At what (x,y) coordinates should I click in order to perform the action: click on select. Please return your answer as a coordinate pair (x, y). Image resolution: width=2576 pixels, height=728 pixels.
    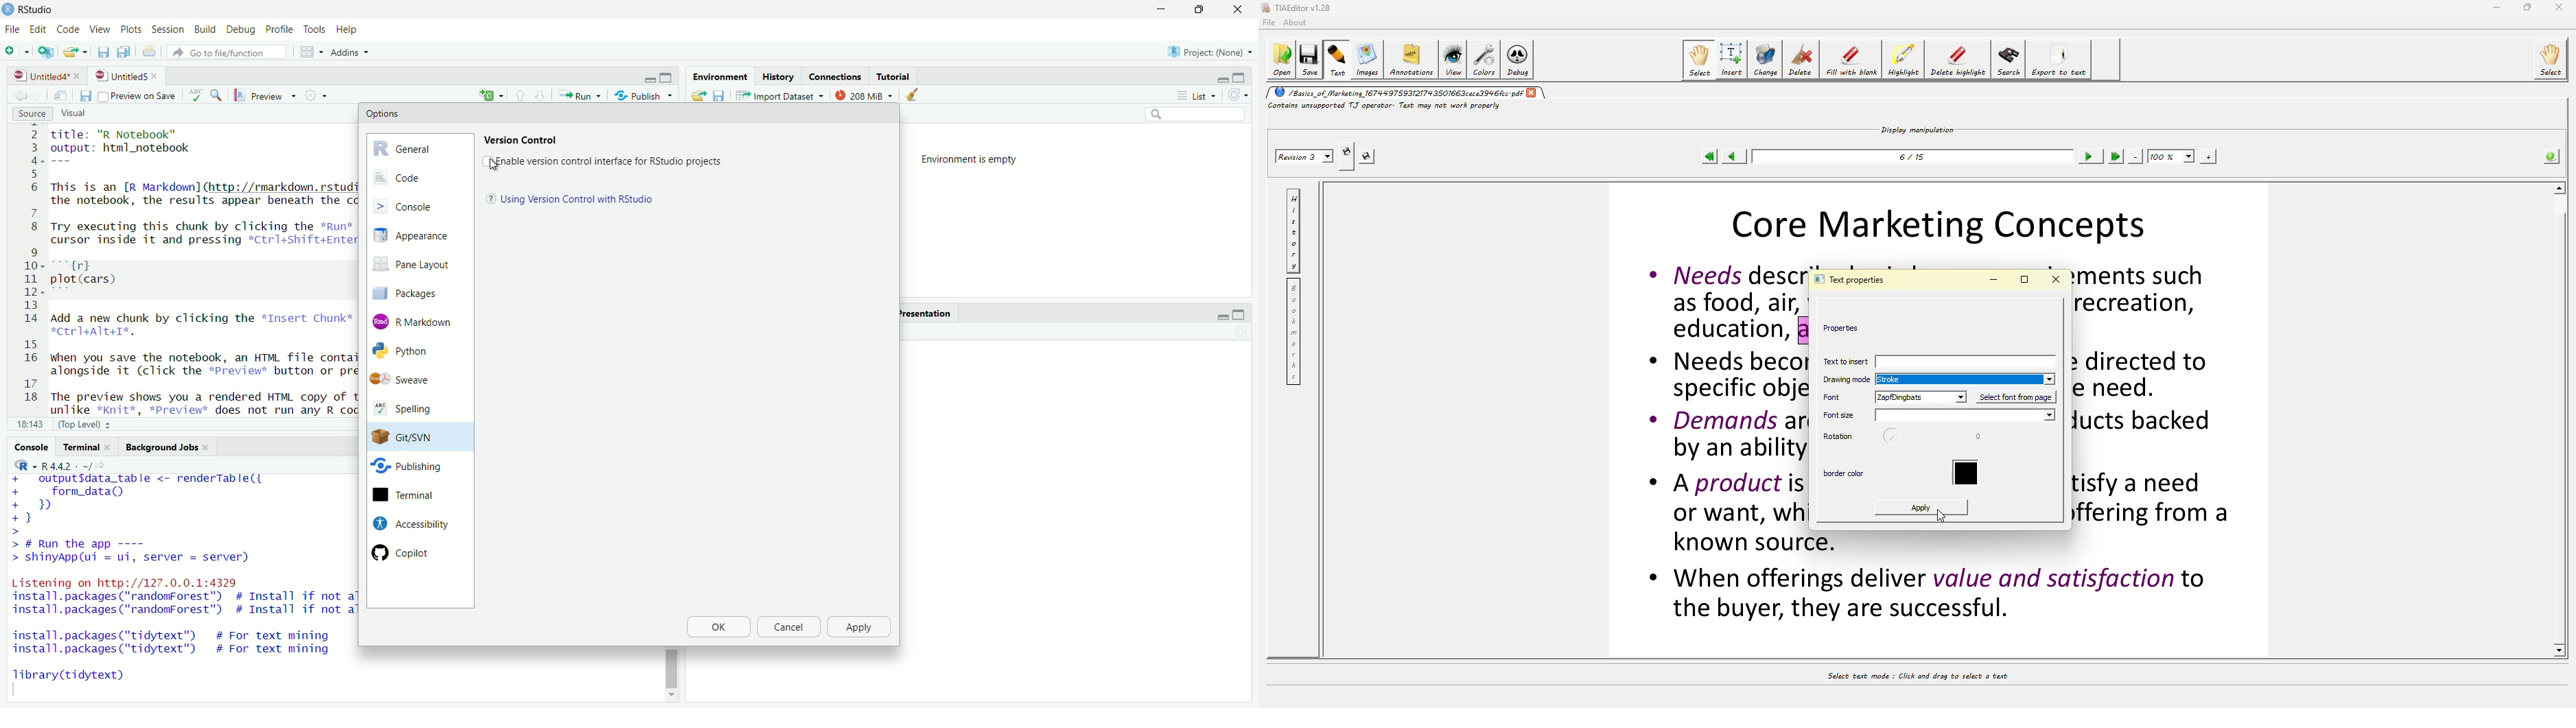
    Looking at the image, I should click on (2554, 58).